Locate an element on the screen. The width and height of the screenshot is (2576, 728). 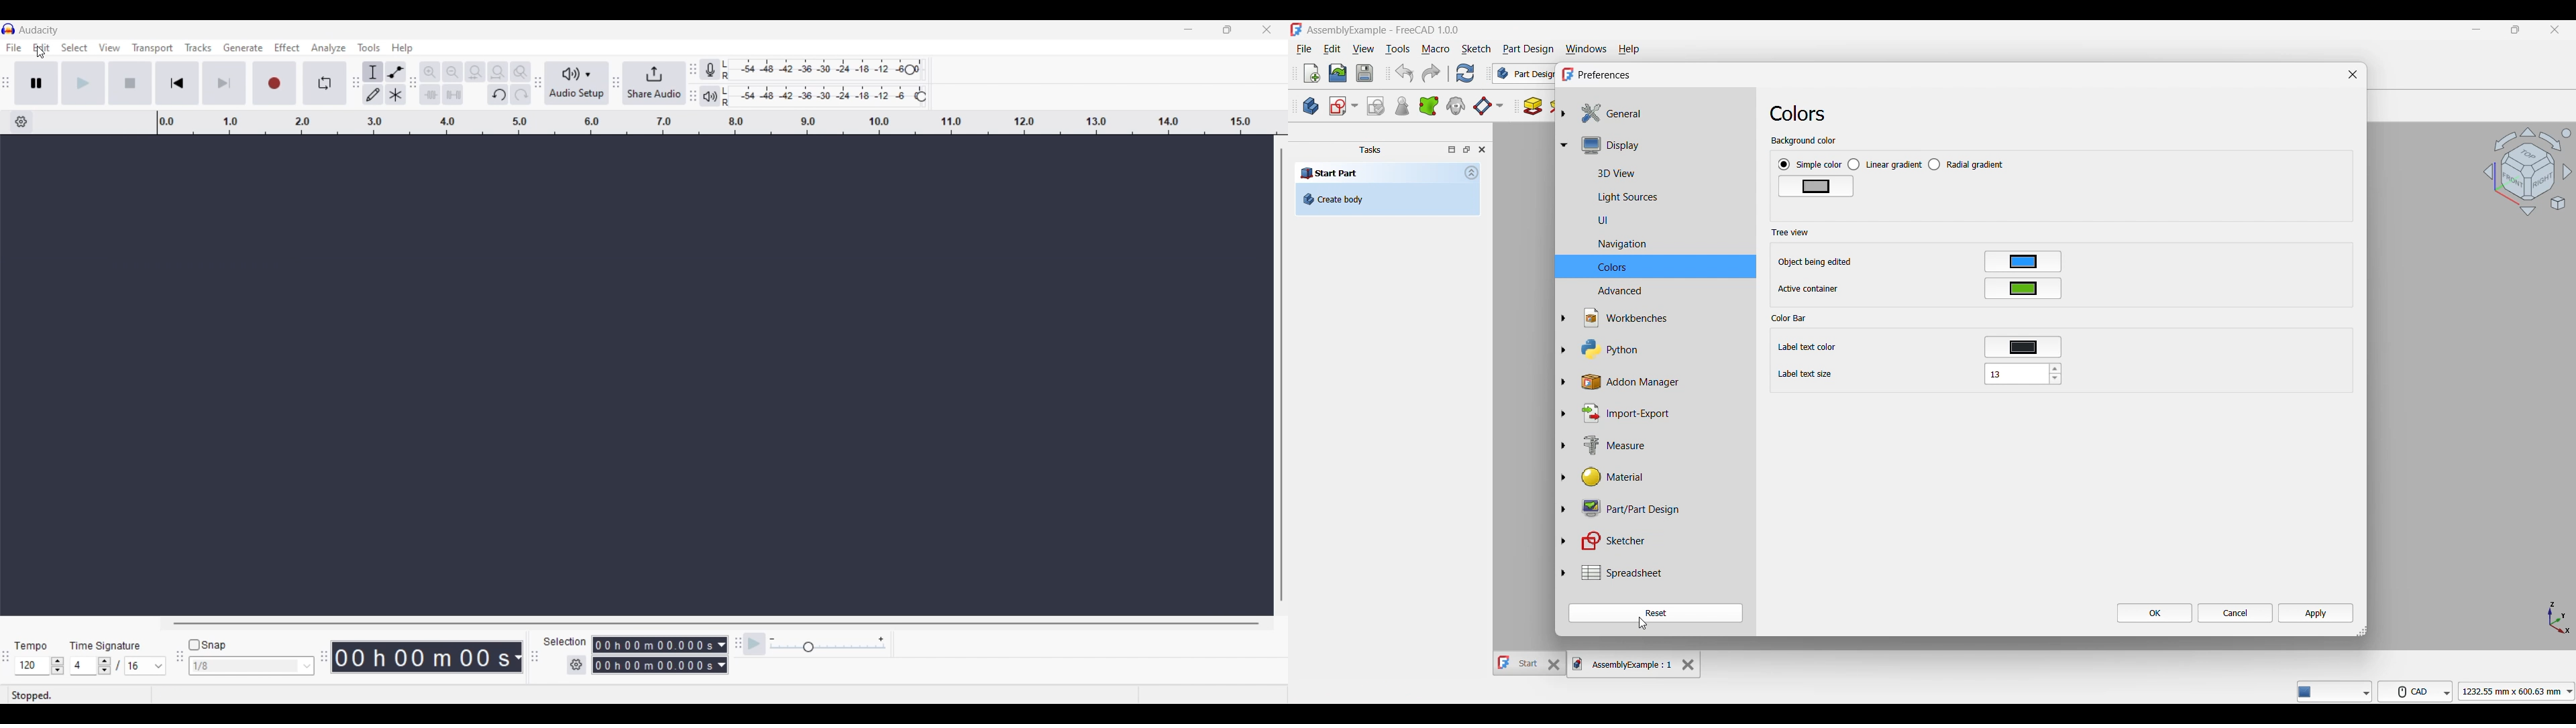
Tools menu is located at coordinates (369, 48).